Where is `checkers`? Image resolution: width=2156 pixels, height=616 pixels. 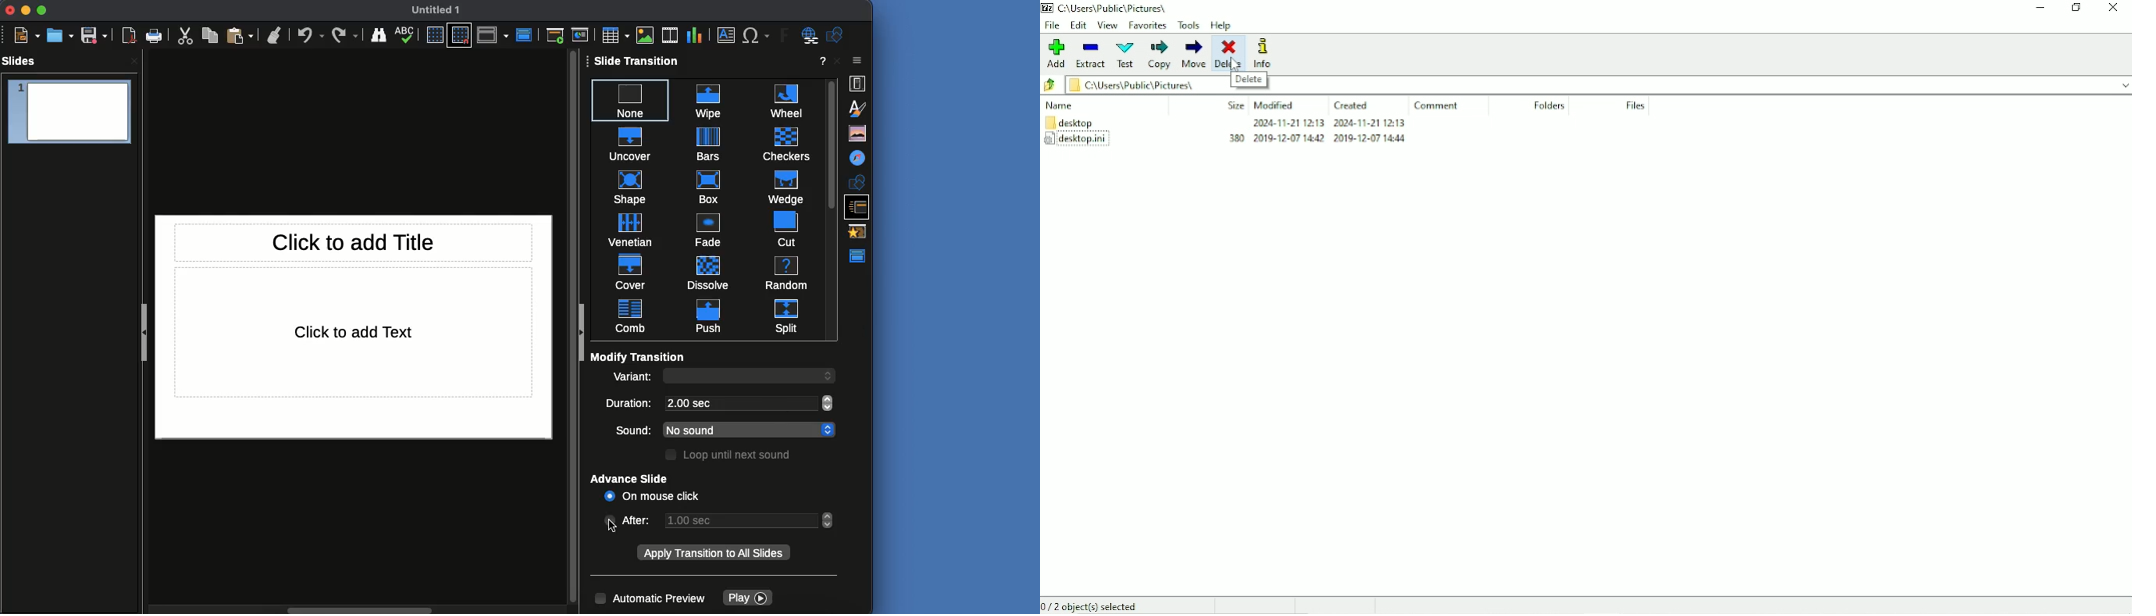
checkers is located at coordinates (782, 142).